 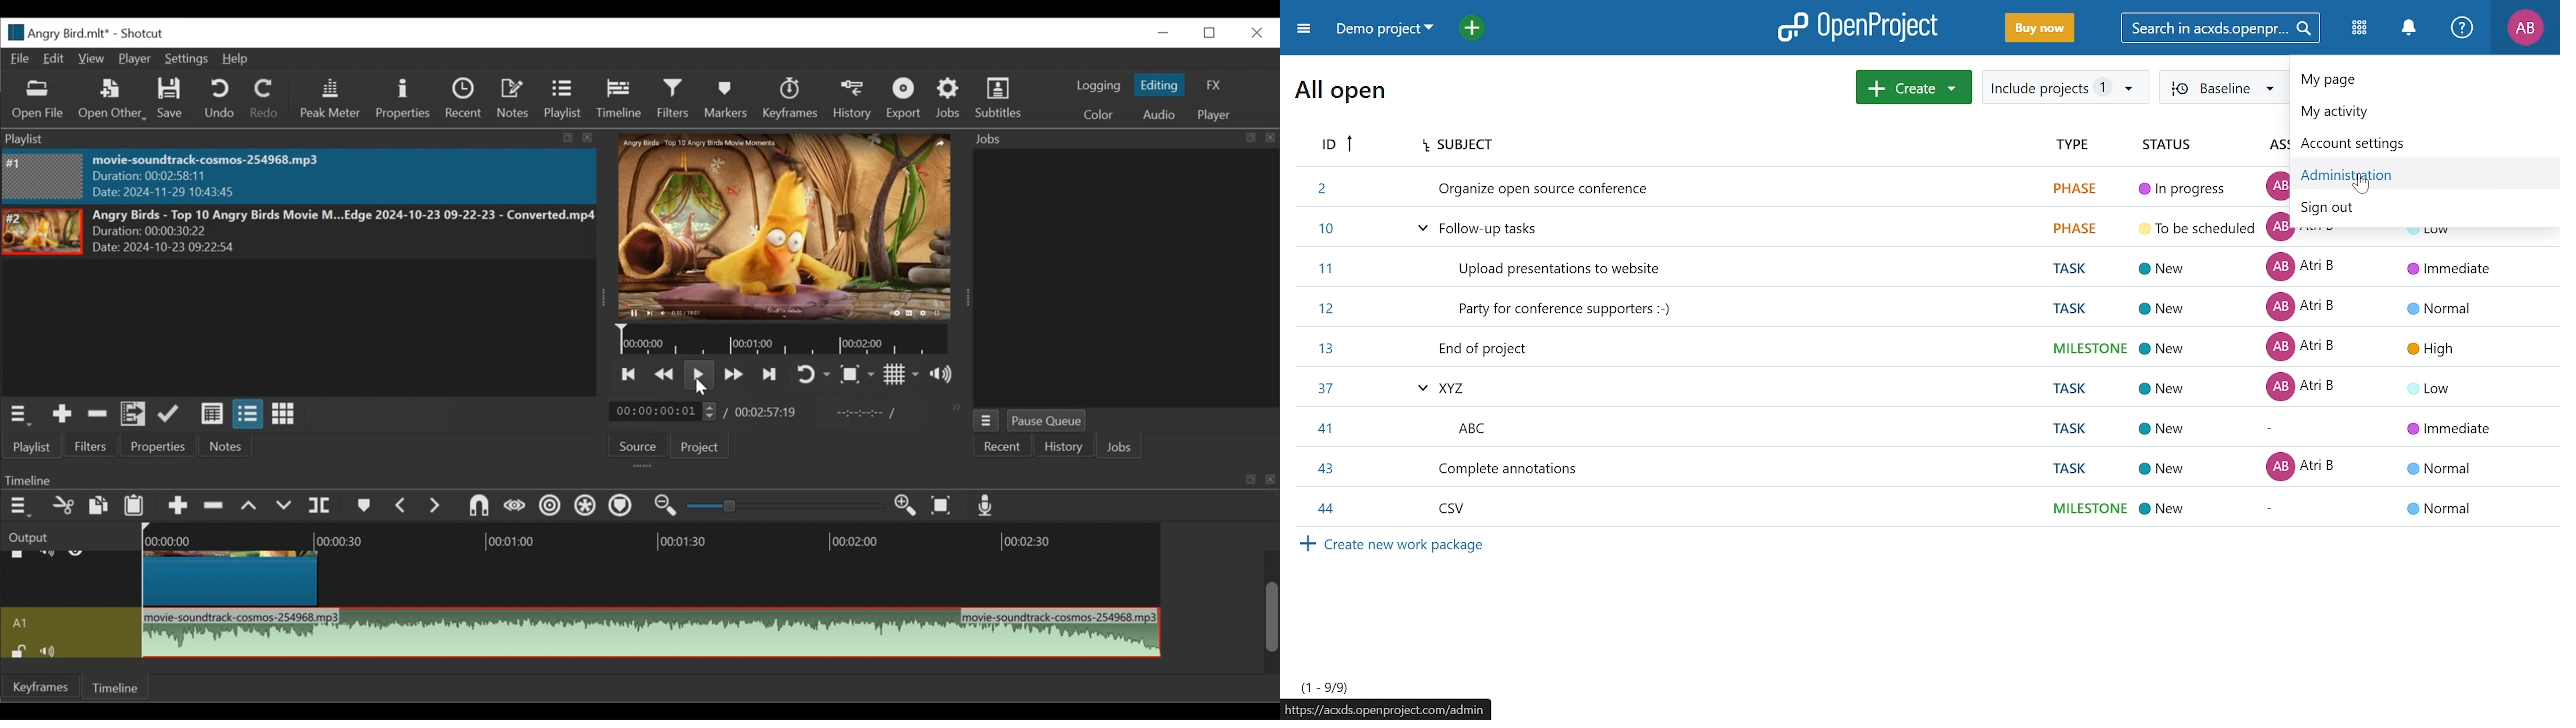 What do you see at coordinates (235, 177) in the screenshot?
I see `movie-soundtrack-cosmos-254968.mp3
Duration: 00:02:58:11
Date: 2024-11-29 10:43:45` at bounding box center [235, 177].